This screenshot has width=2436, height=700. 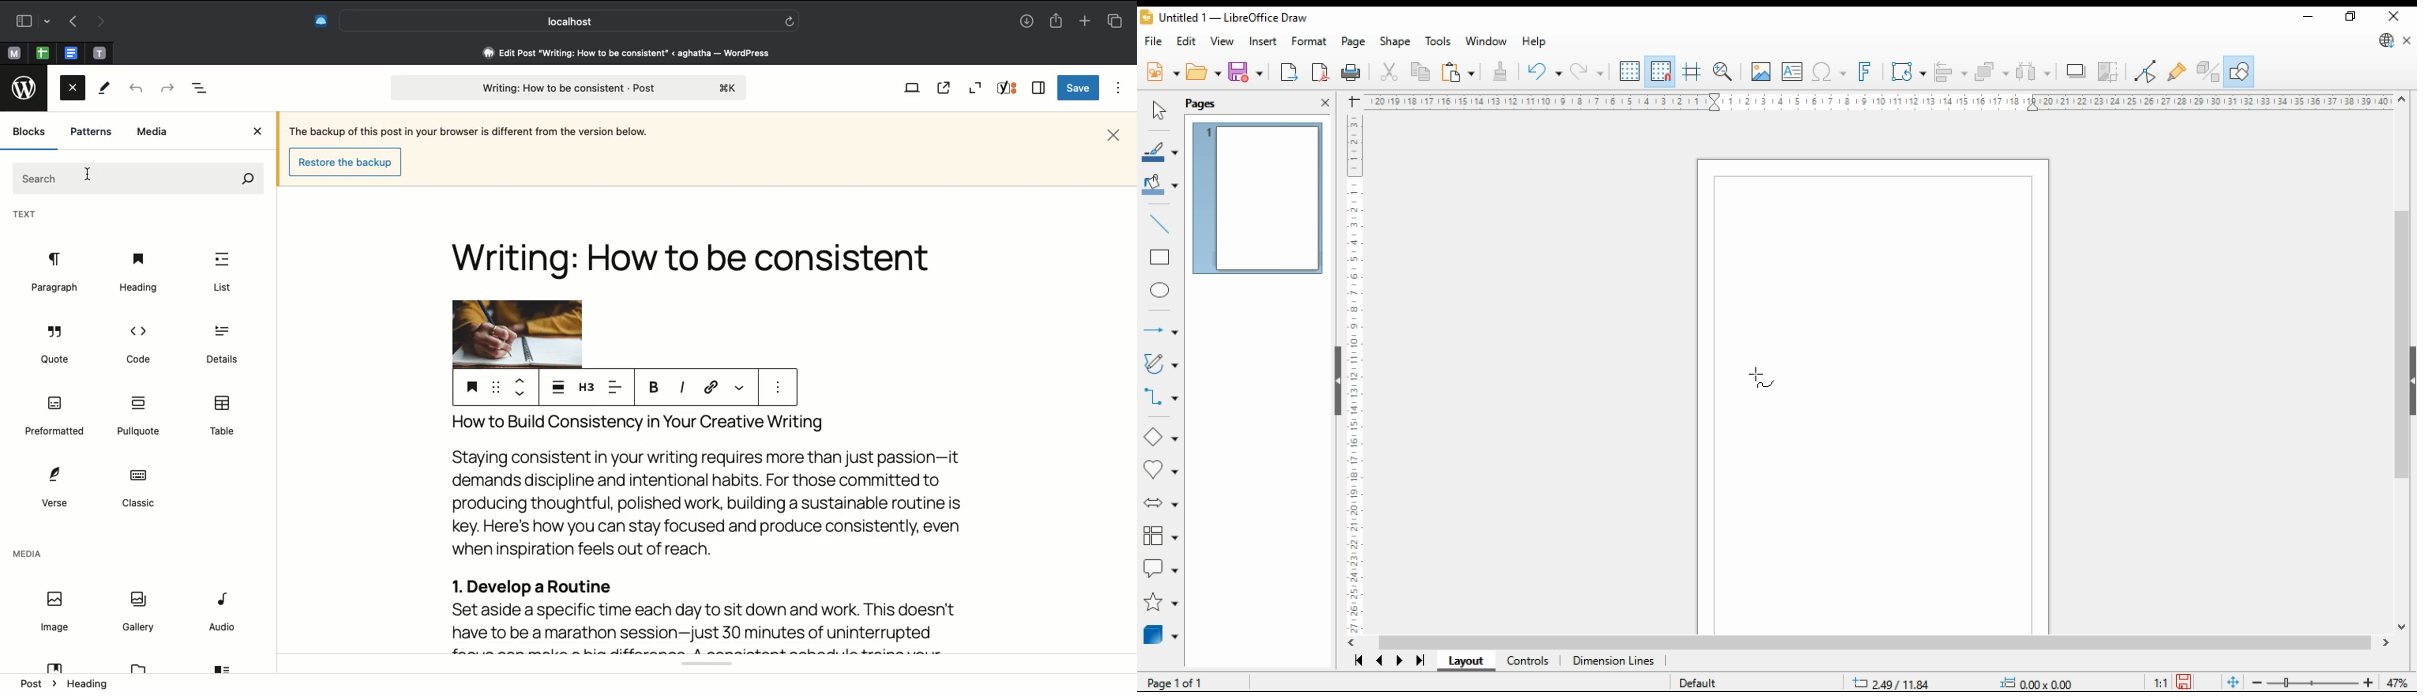 What do you see at coordinates (1630, 71) in the screenshot?
I see `show grid` at bounding box center [1630, 71].